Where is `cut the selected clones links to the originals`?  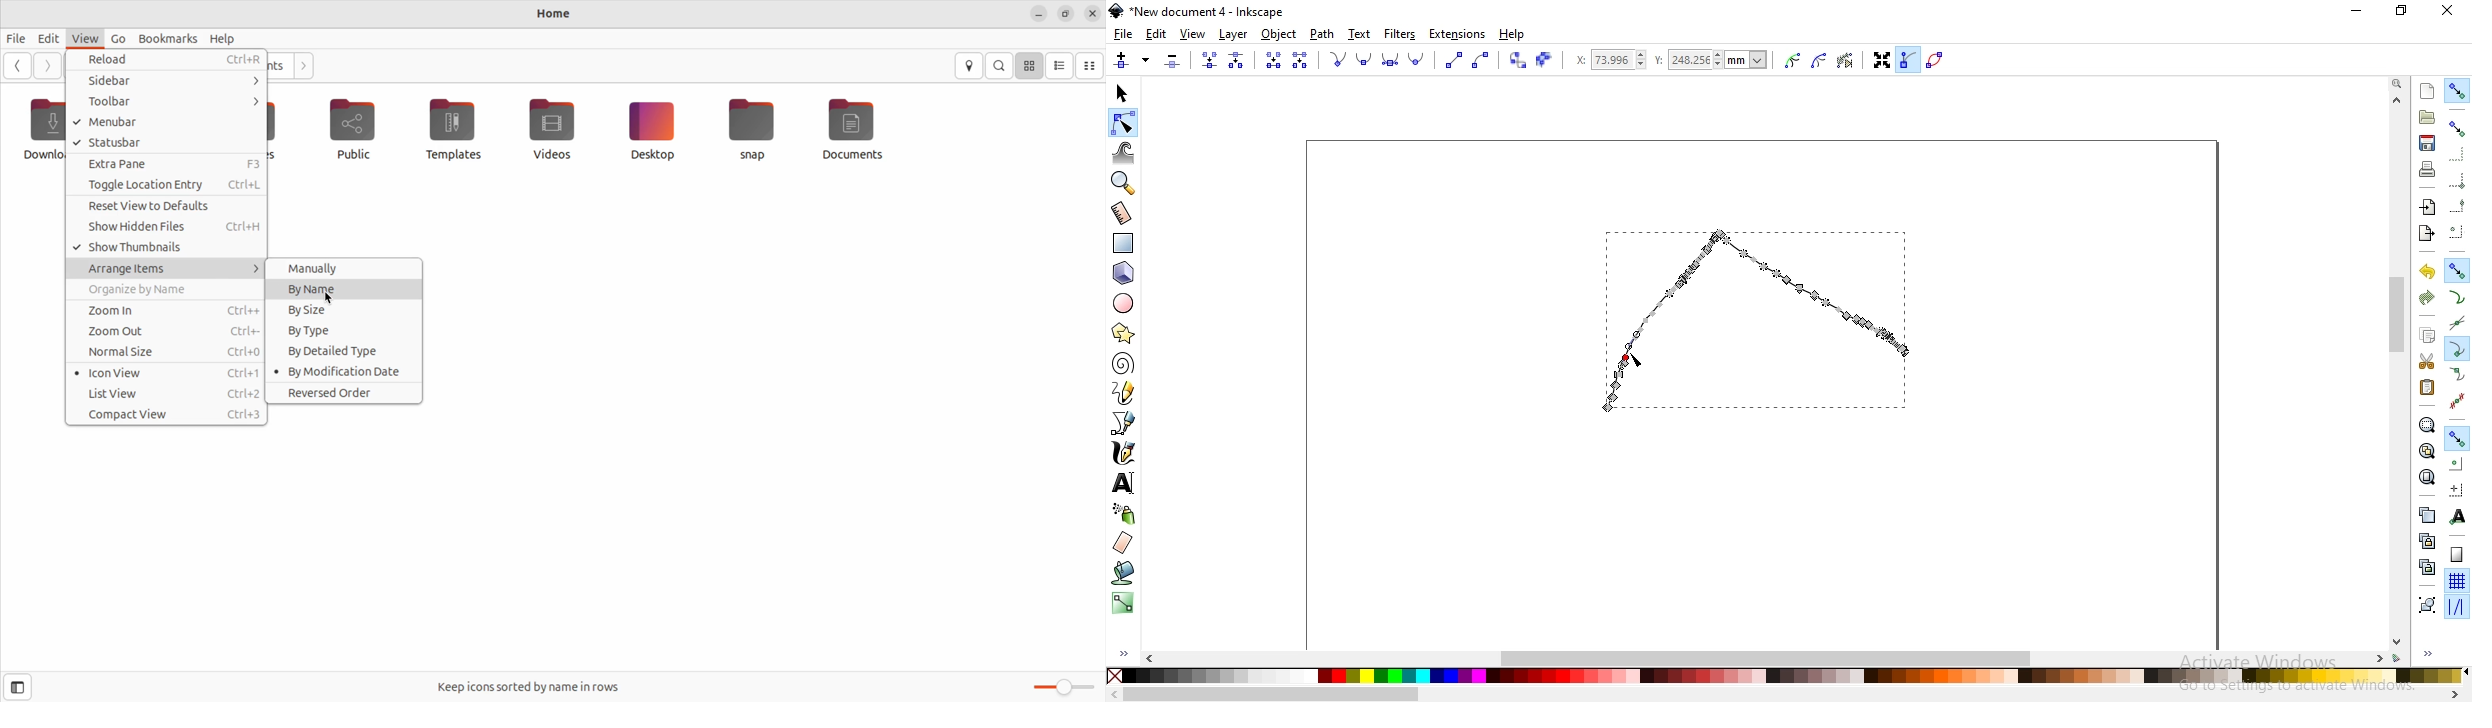
cut the selected clones links to the originals is located at coordinates (2426, 567).